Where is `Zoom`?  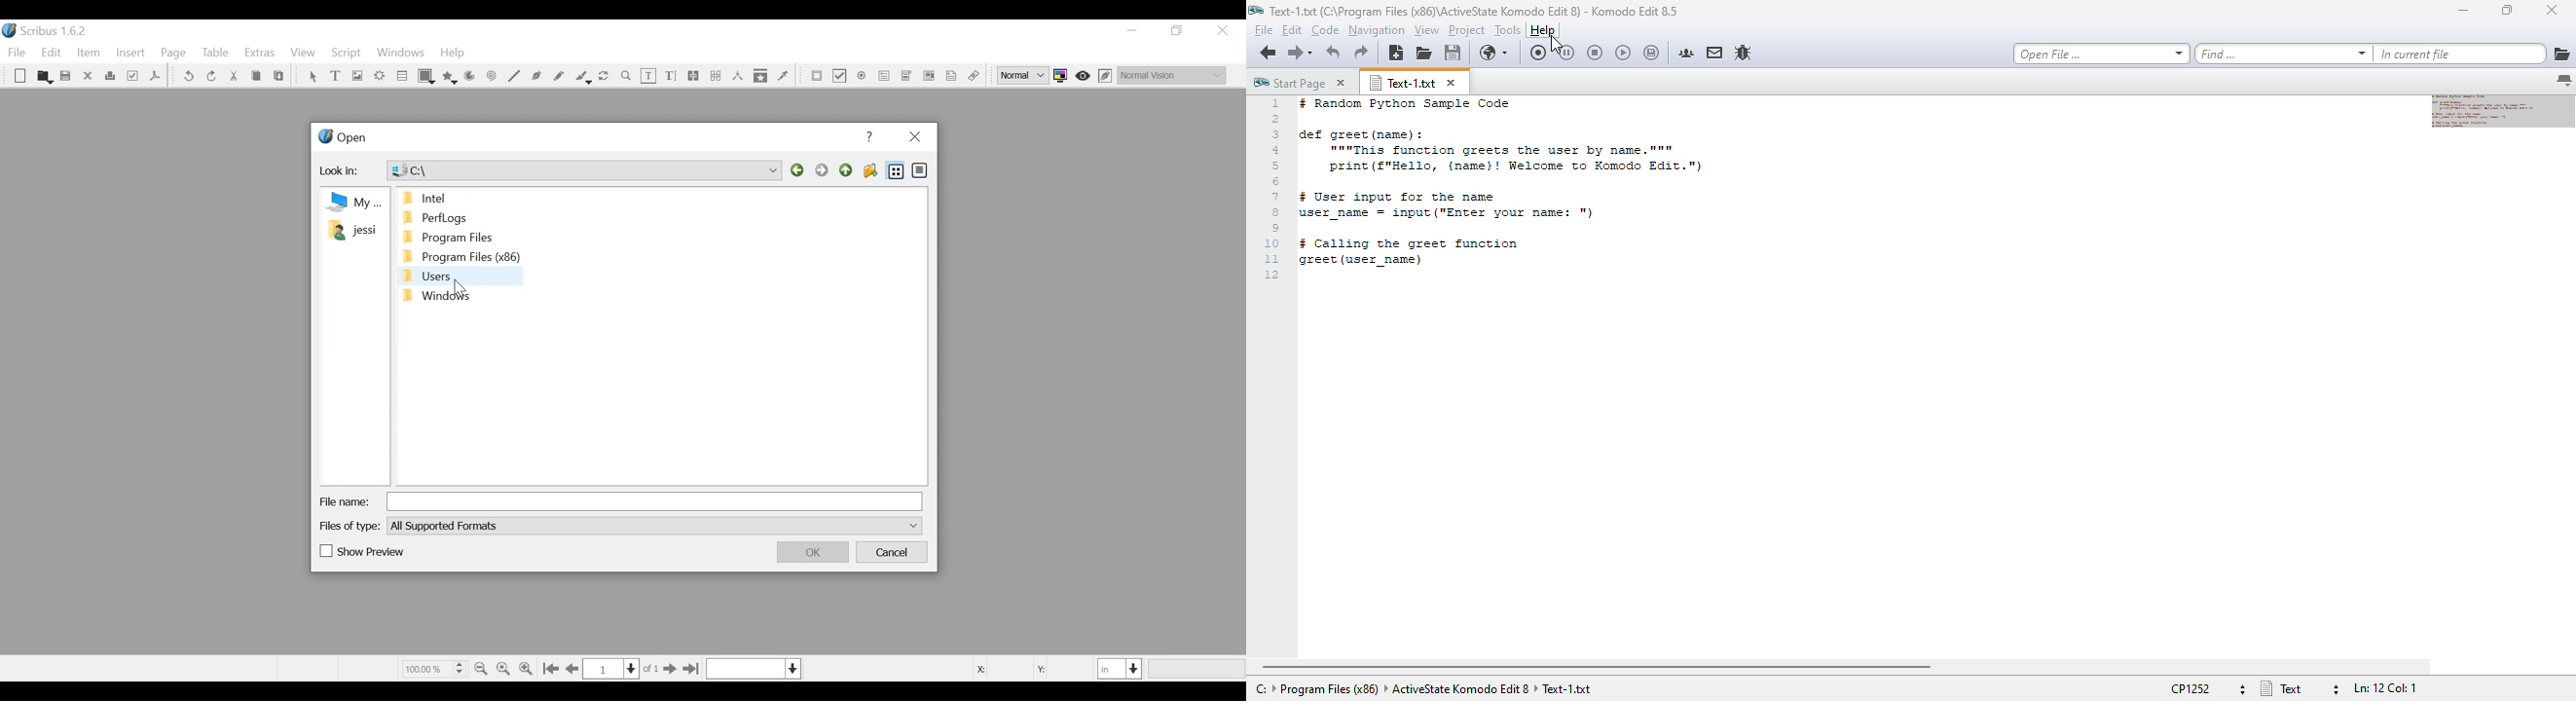
Zoom is located at coordinates (626, 77).